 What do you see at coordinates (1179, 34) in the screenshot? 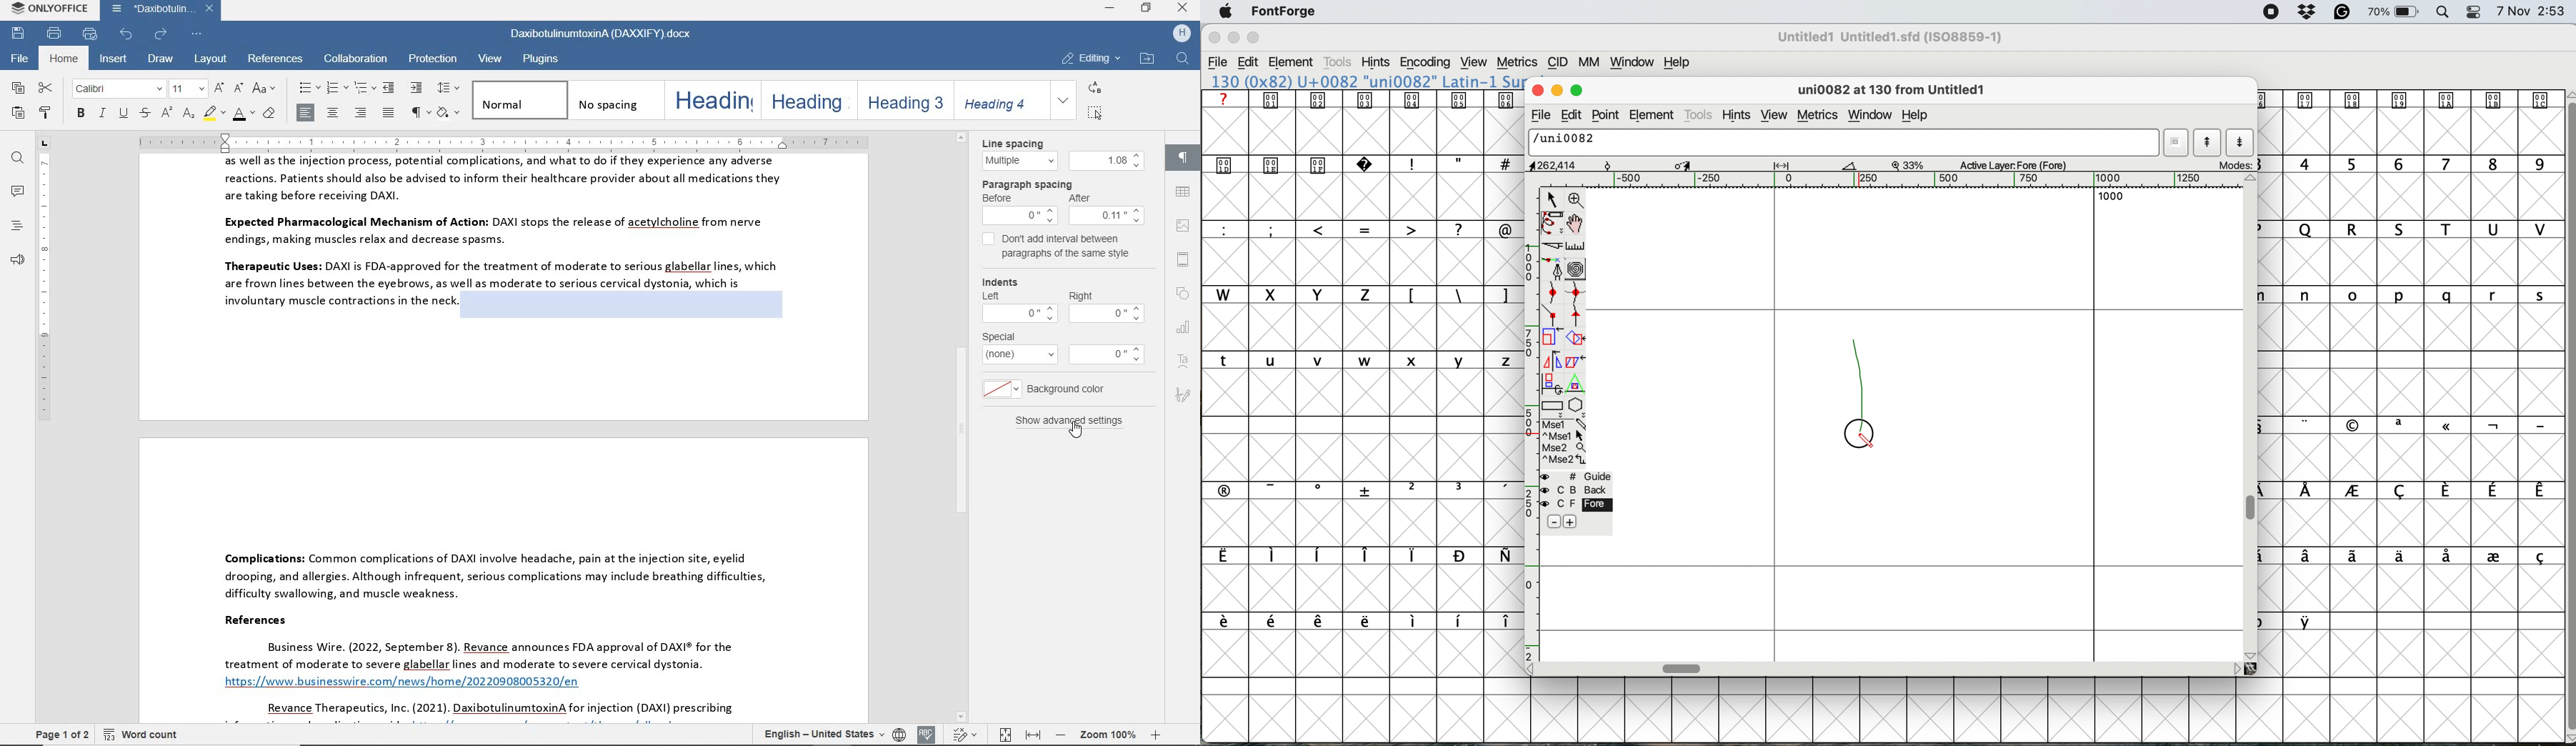
I see `hp` at bounding box center [1179, 34].